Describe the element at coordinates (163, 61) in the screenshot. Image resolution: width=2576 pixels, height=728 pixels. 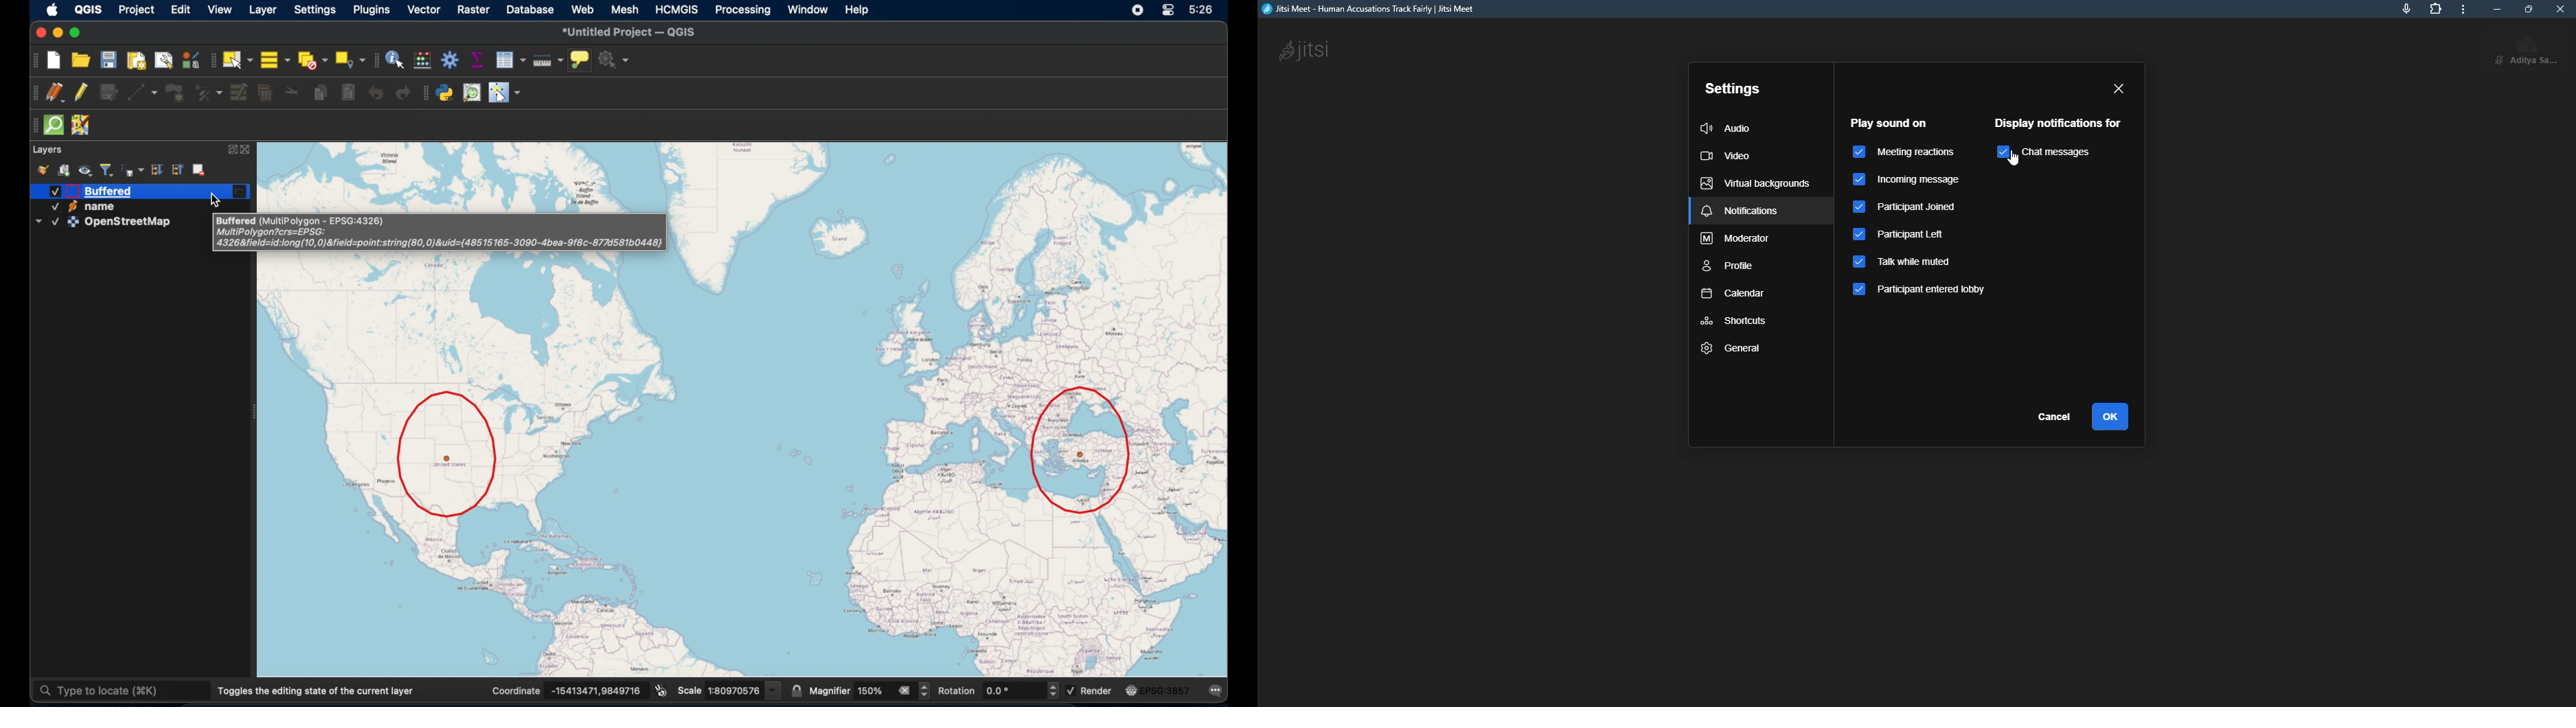
I see `show layout manager` at that location.